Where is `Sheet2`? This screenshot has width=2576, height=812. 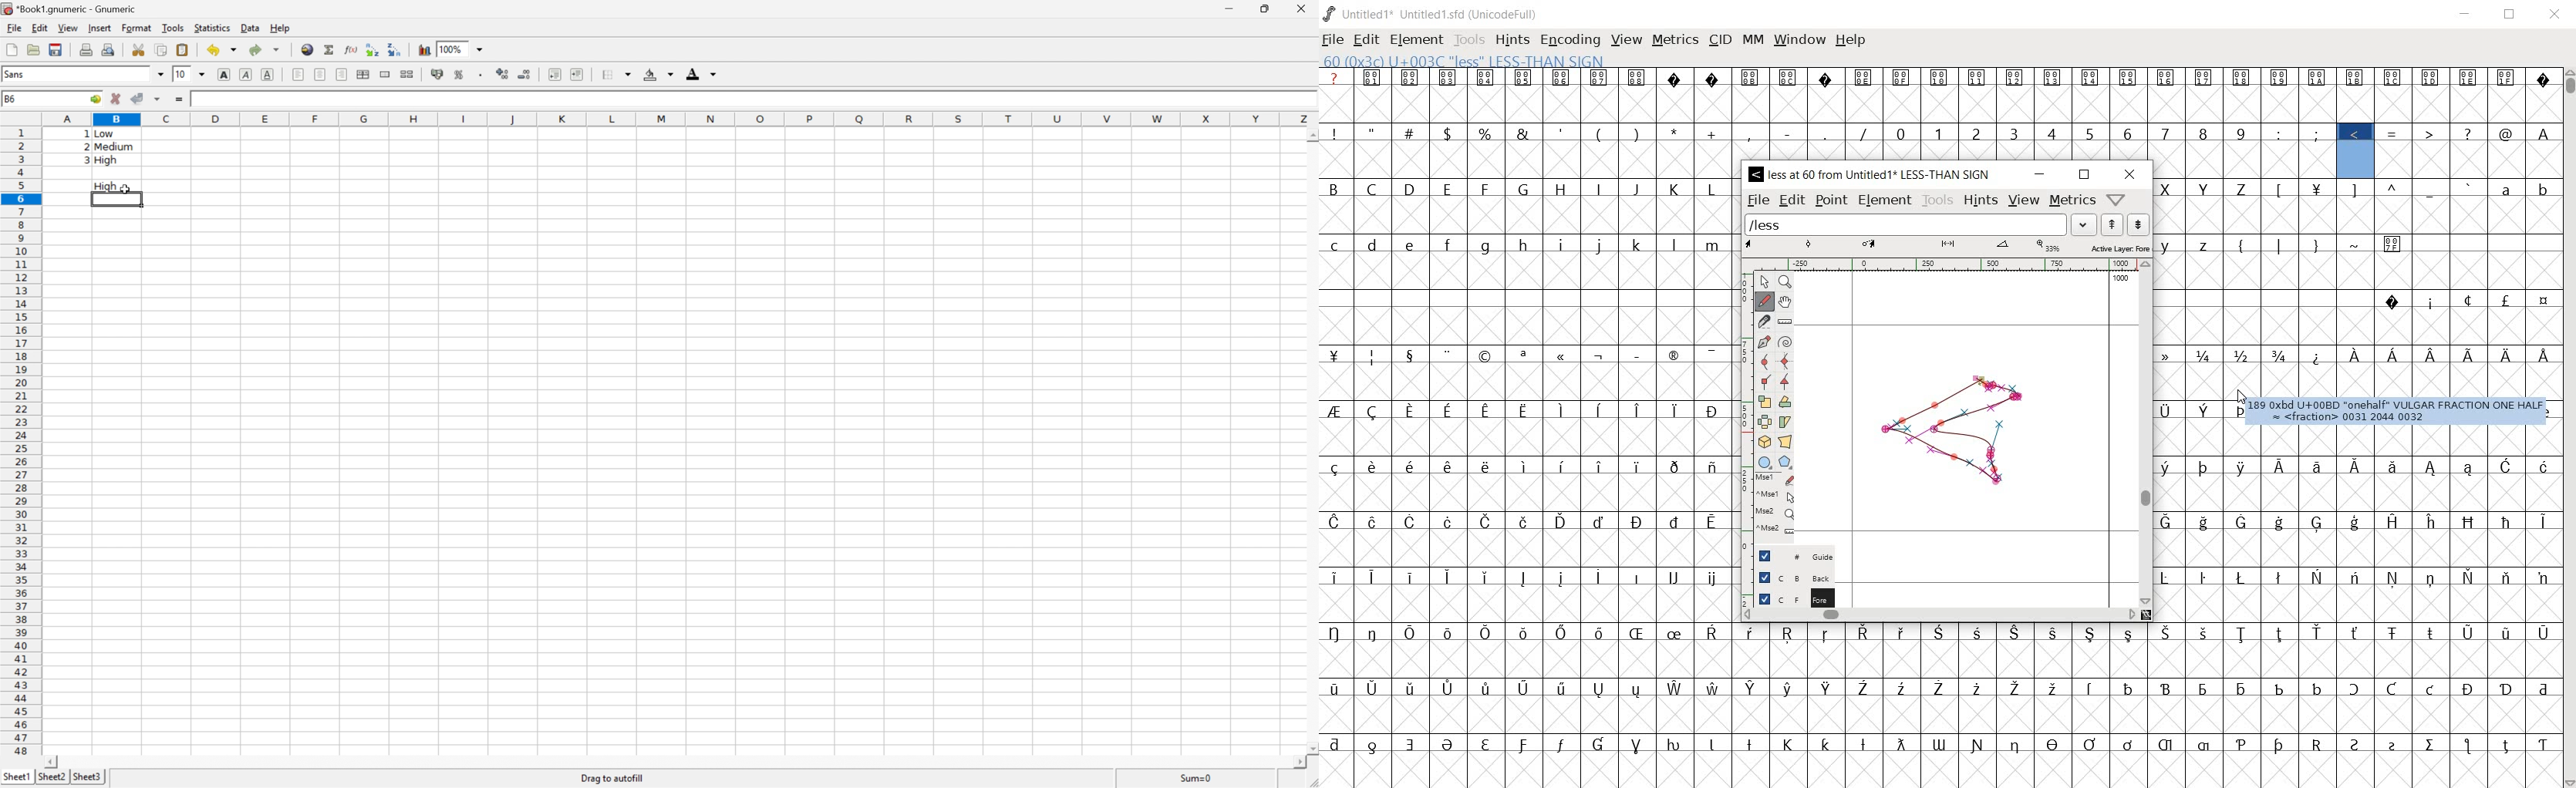 Sheet2 is located at coordinates (52, 777).